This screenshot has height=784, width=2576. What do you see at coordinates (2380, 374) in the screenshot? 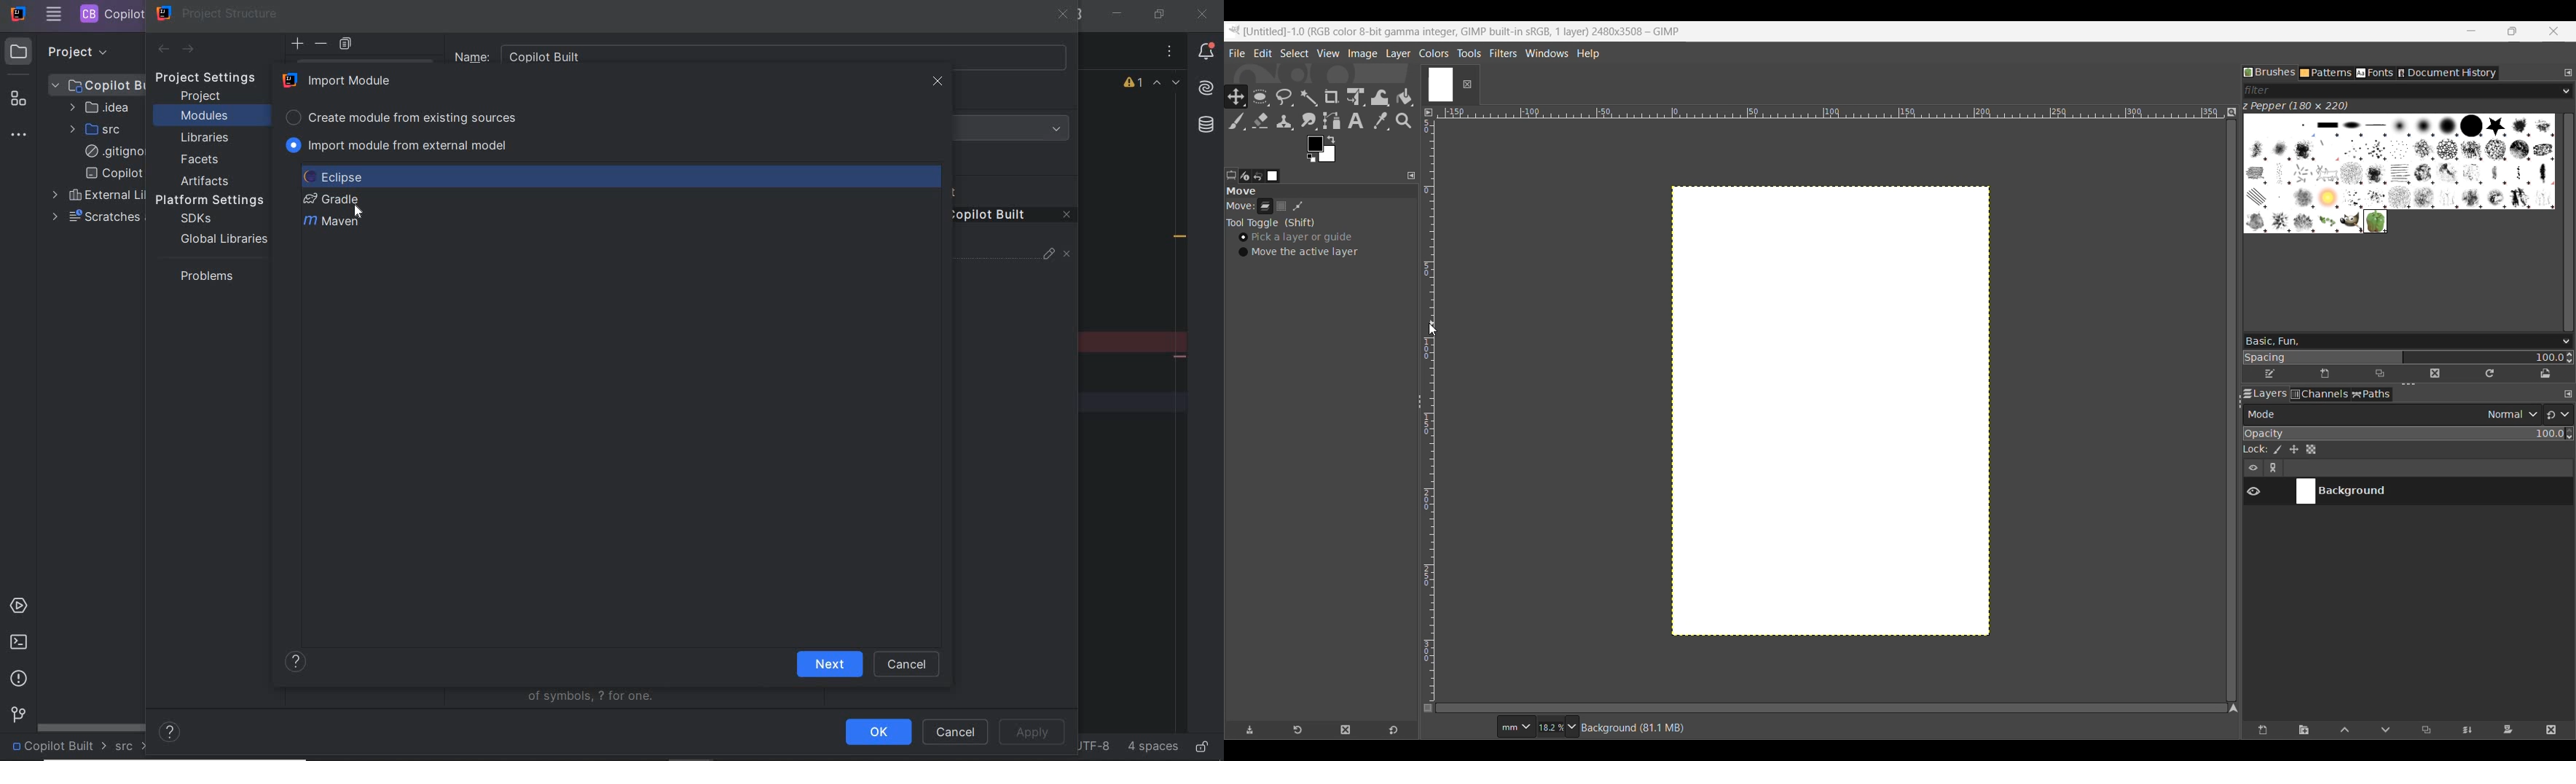
I see `Duplicate this brush` at bounding box center [2380, 374].